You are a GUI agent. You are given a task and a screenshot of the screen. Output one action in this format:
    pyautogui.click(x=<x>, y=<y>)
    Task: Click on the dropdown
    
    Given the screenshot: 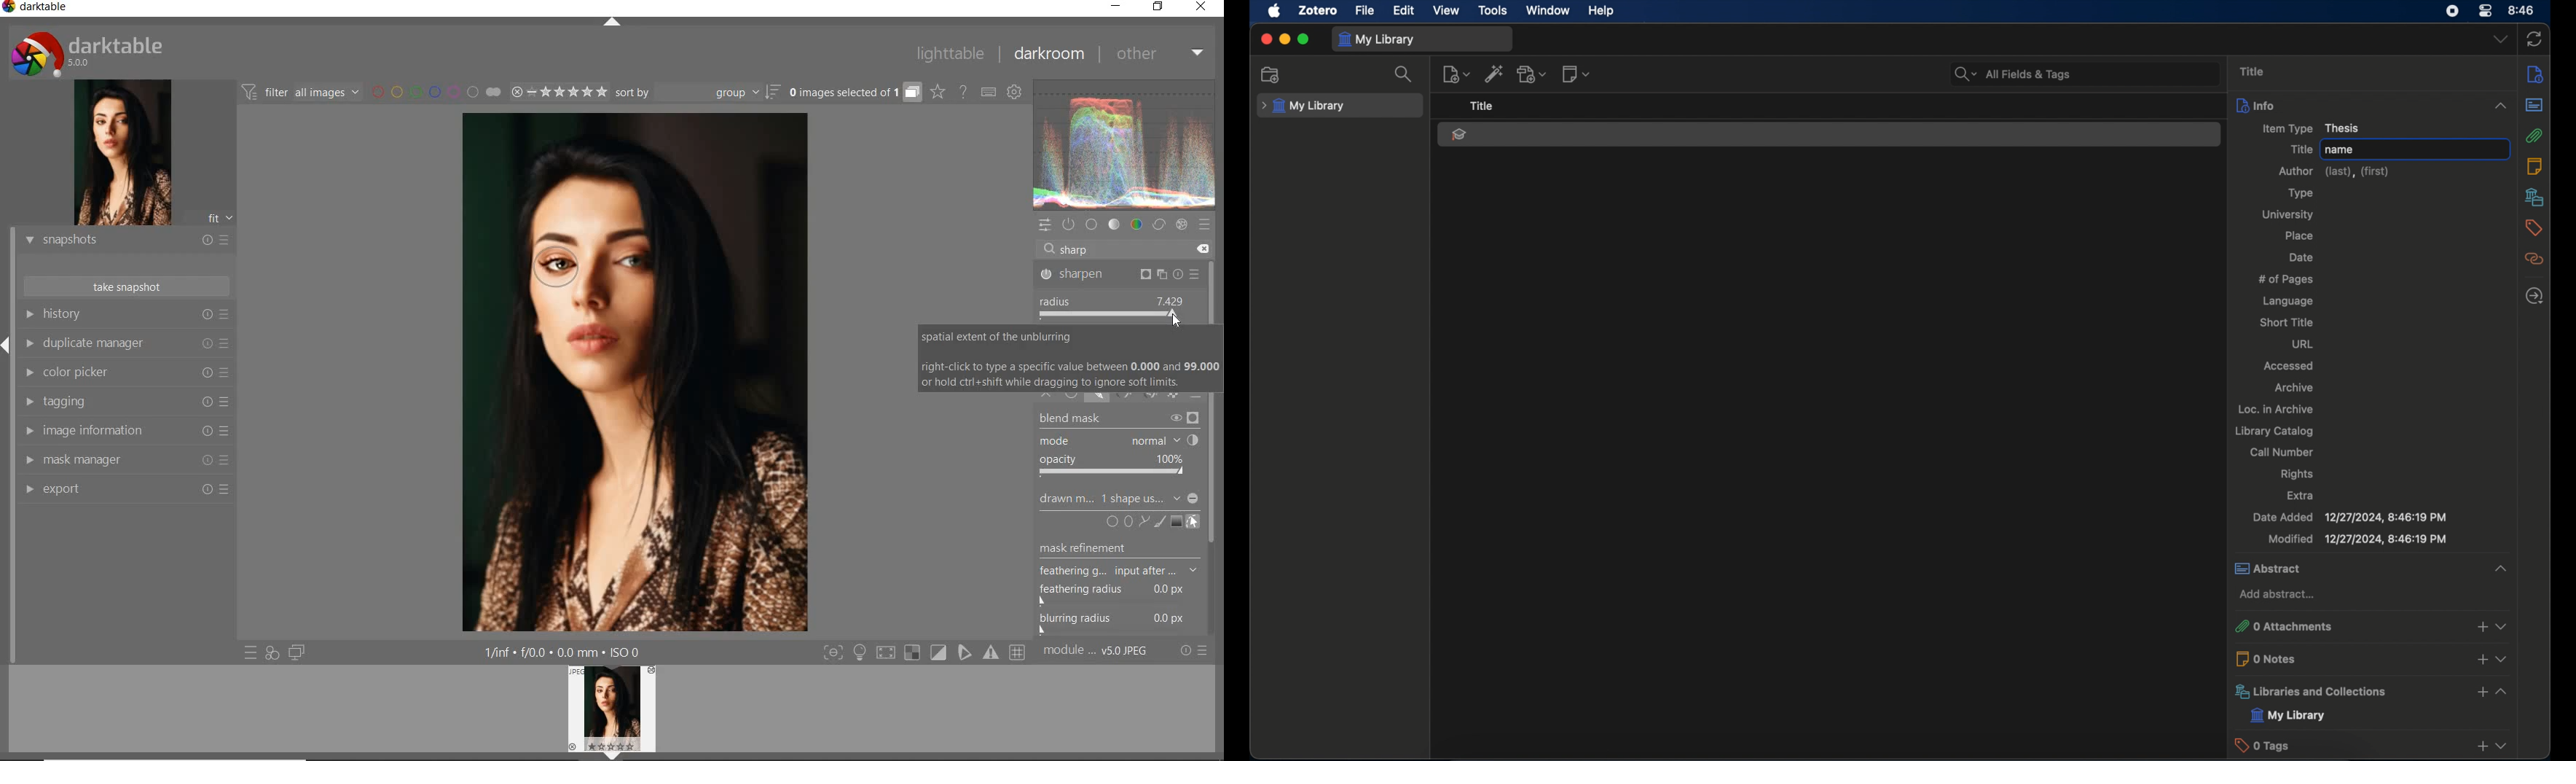 What is the action you would take?
    pyautogui.click(x=2502, y=659)
    